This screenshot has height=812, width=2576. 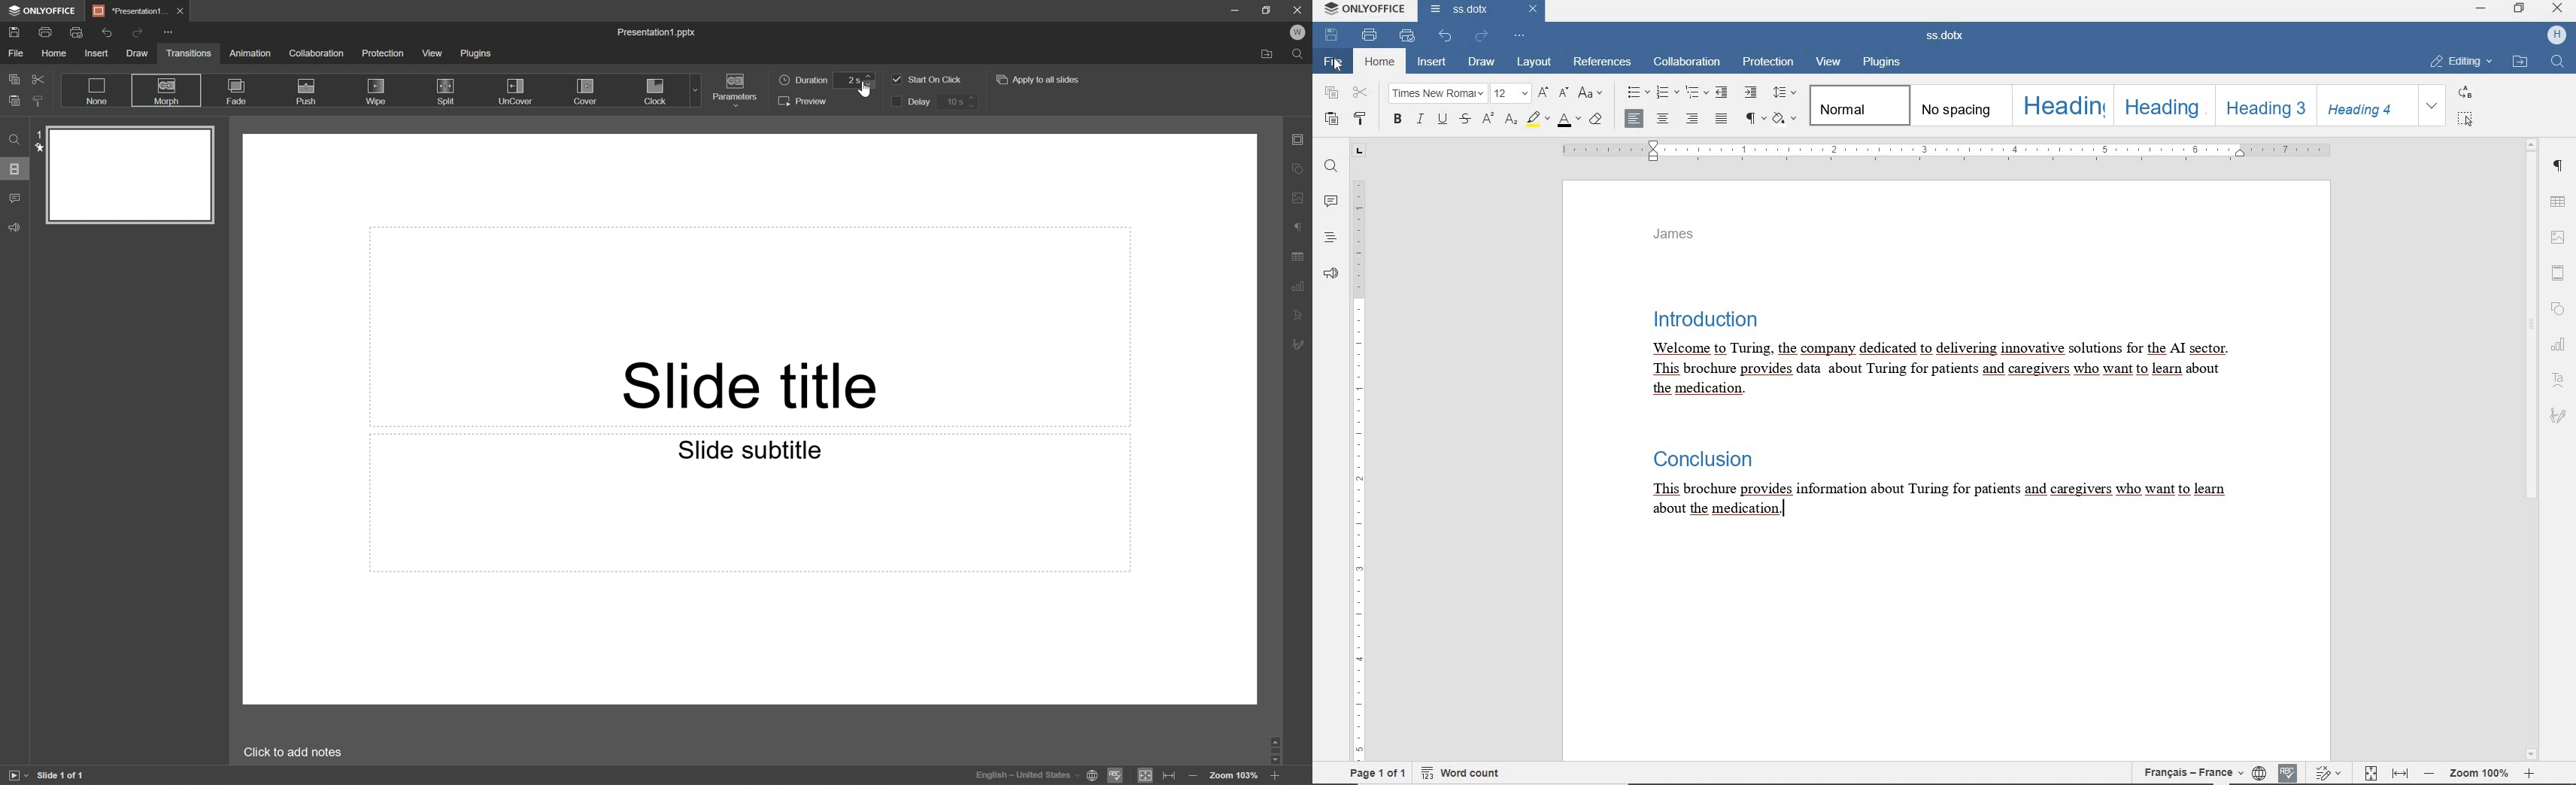 What do you see at coordinates (585, 92) in the screenshot?
I see `Cover` at bounding box center [585, 92].